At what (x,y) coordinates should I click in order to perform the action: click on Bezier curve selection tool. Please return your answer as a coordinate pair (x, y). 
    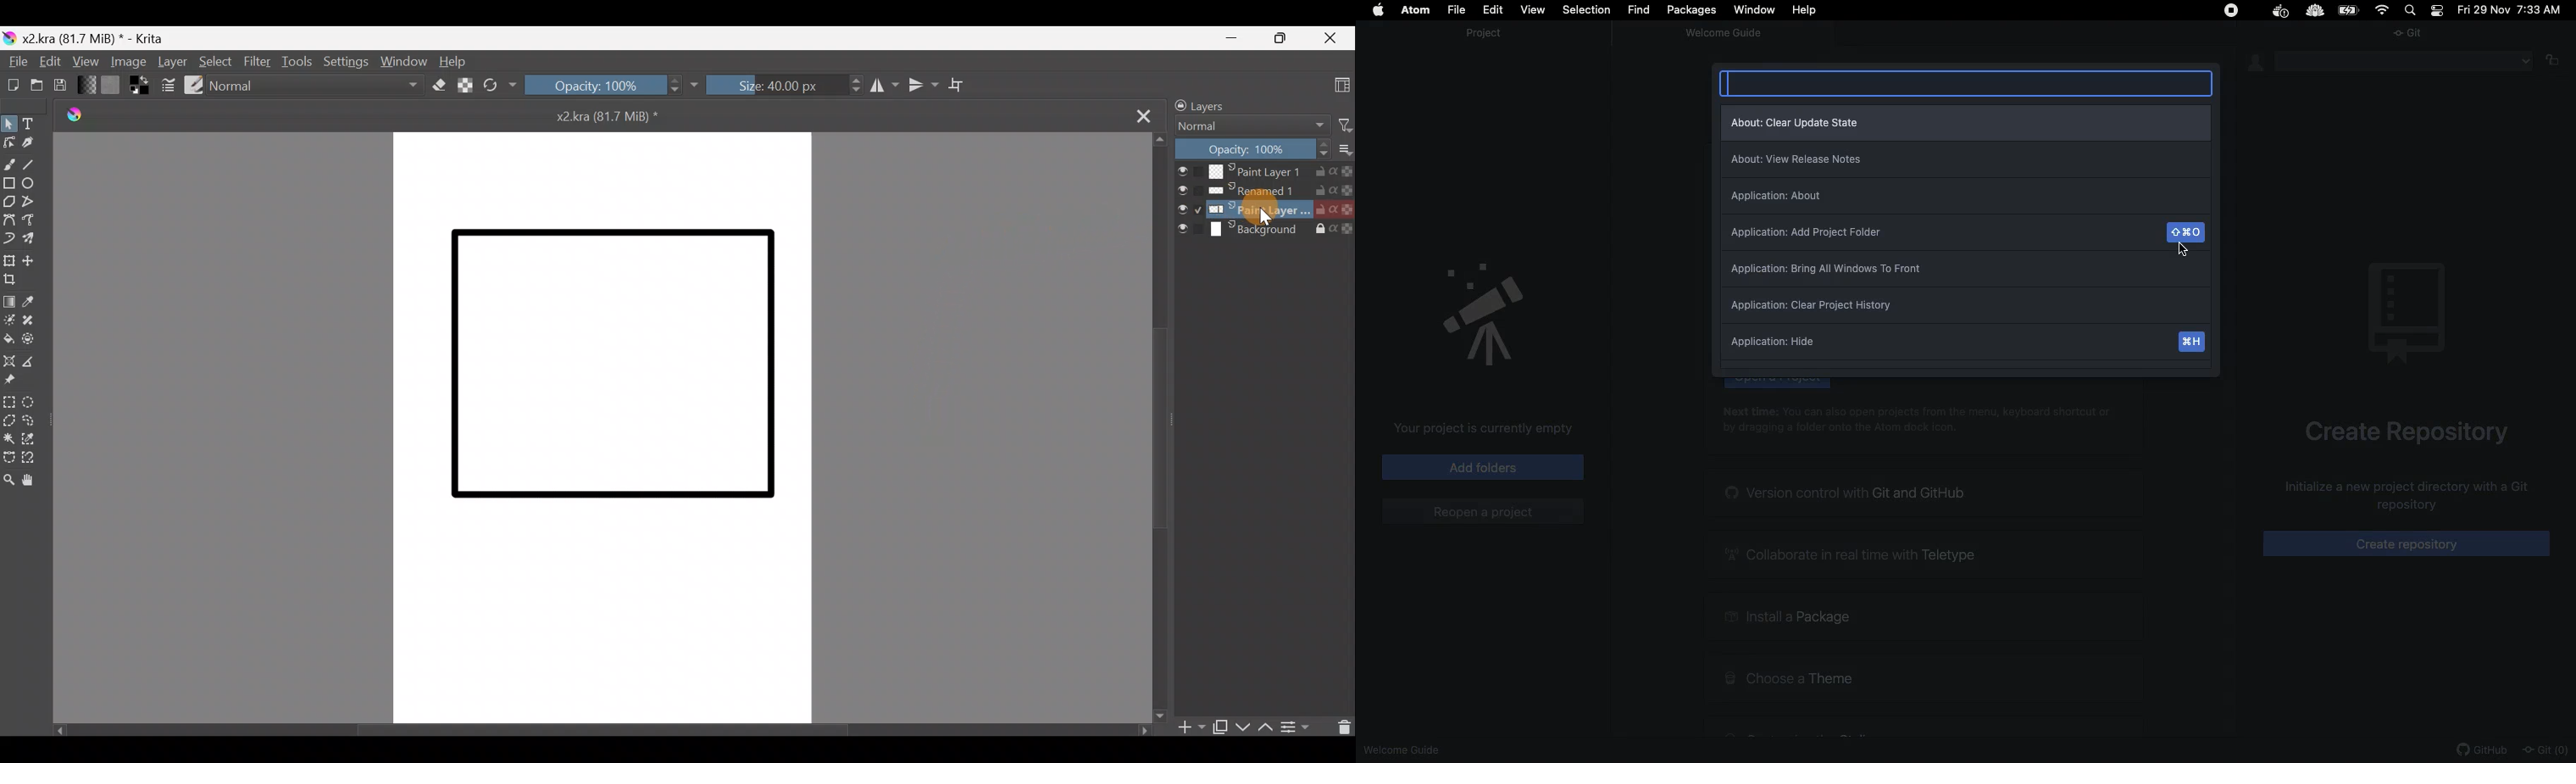
    Looking at the image, I should click on (8, 455).